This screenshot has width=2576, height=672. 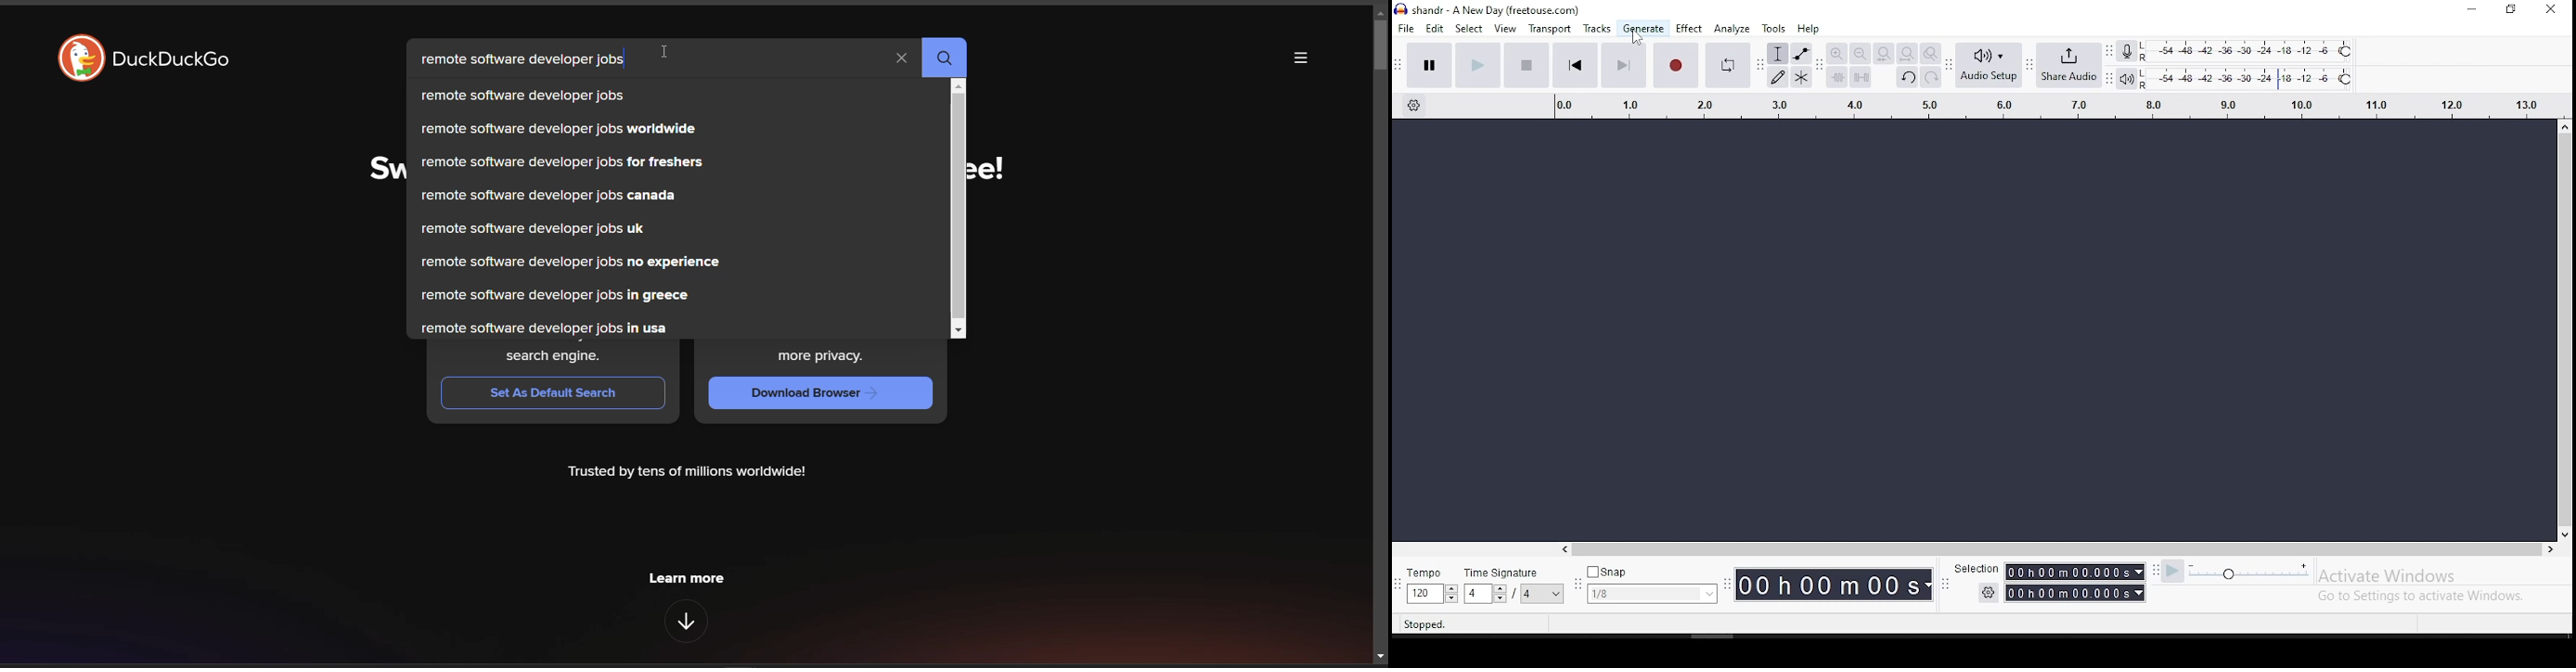 What do you see at coordinates (1809, 28) in the screenshot?
I see `help` at bounding box center [1809, 28].